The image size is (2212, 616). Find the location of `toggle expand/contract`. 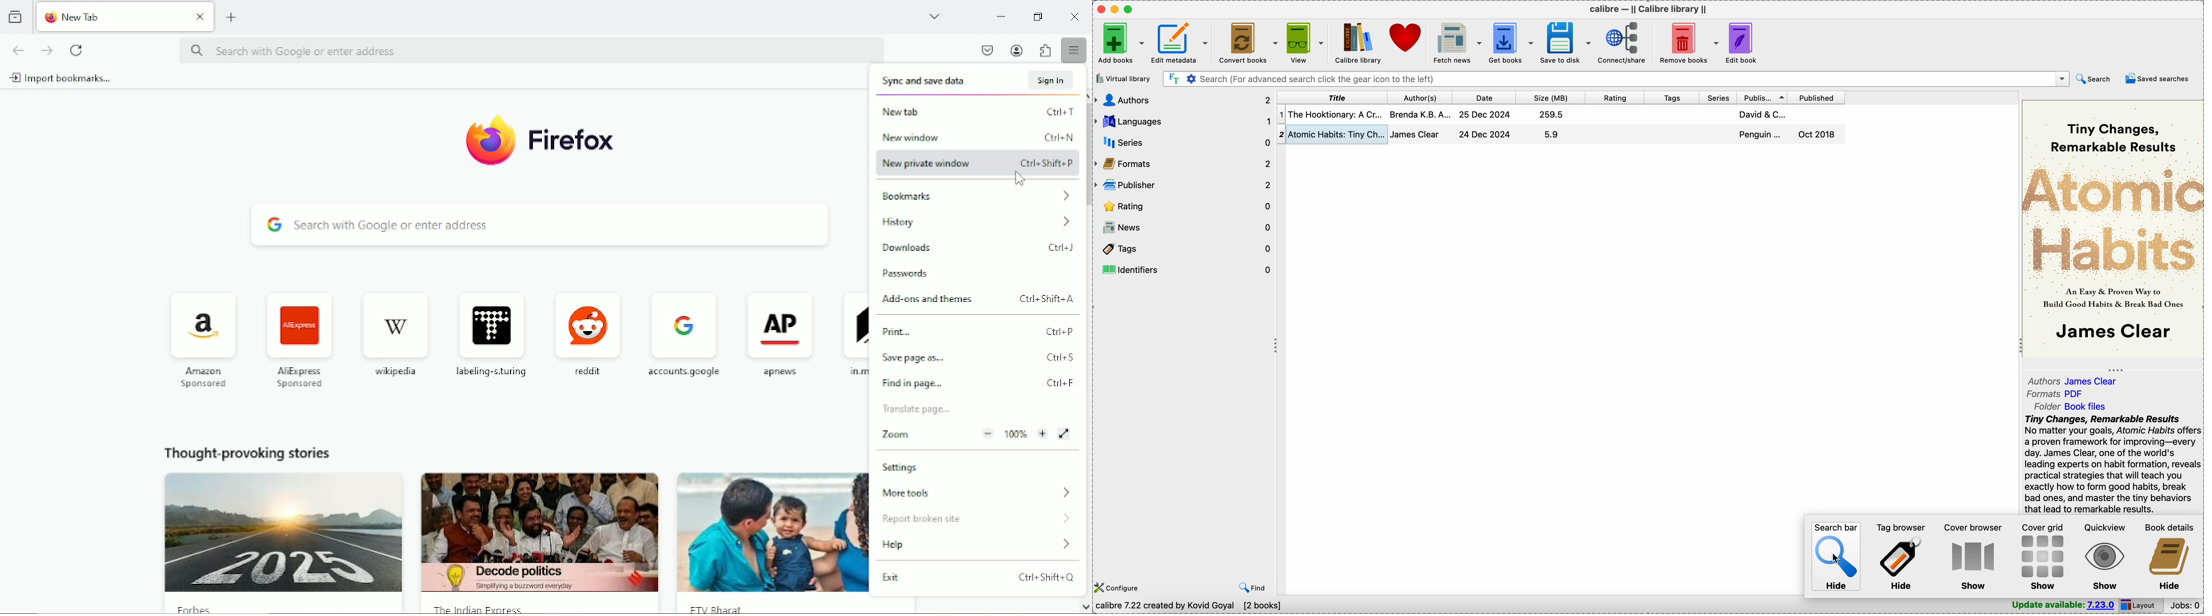

toggle expand/contract is located at coordinates (2115, 370).